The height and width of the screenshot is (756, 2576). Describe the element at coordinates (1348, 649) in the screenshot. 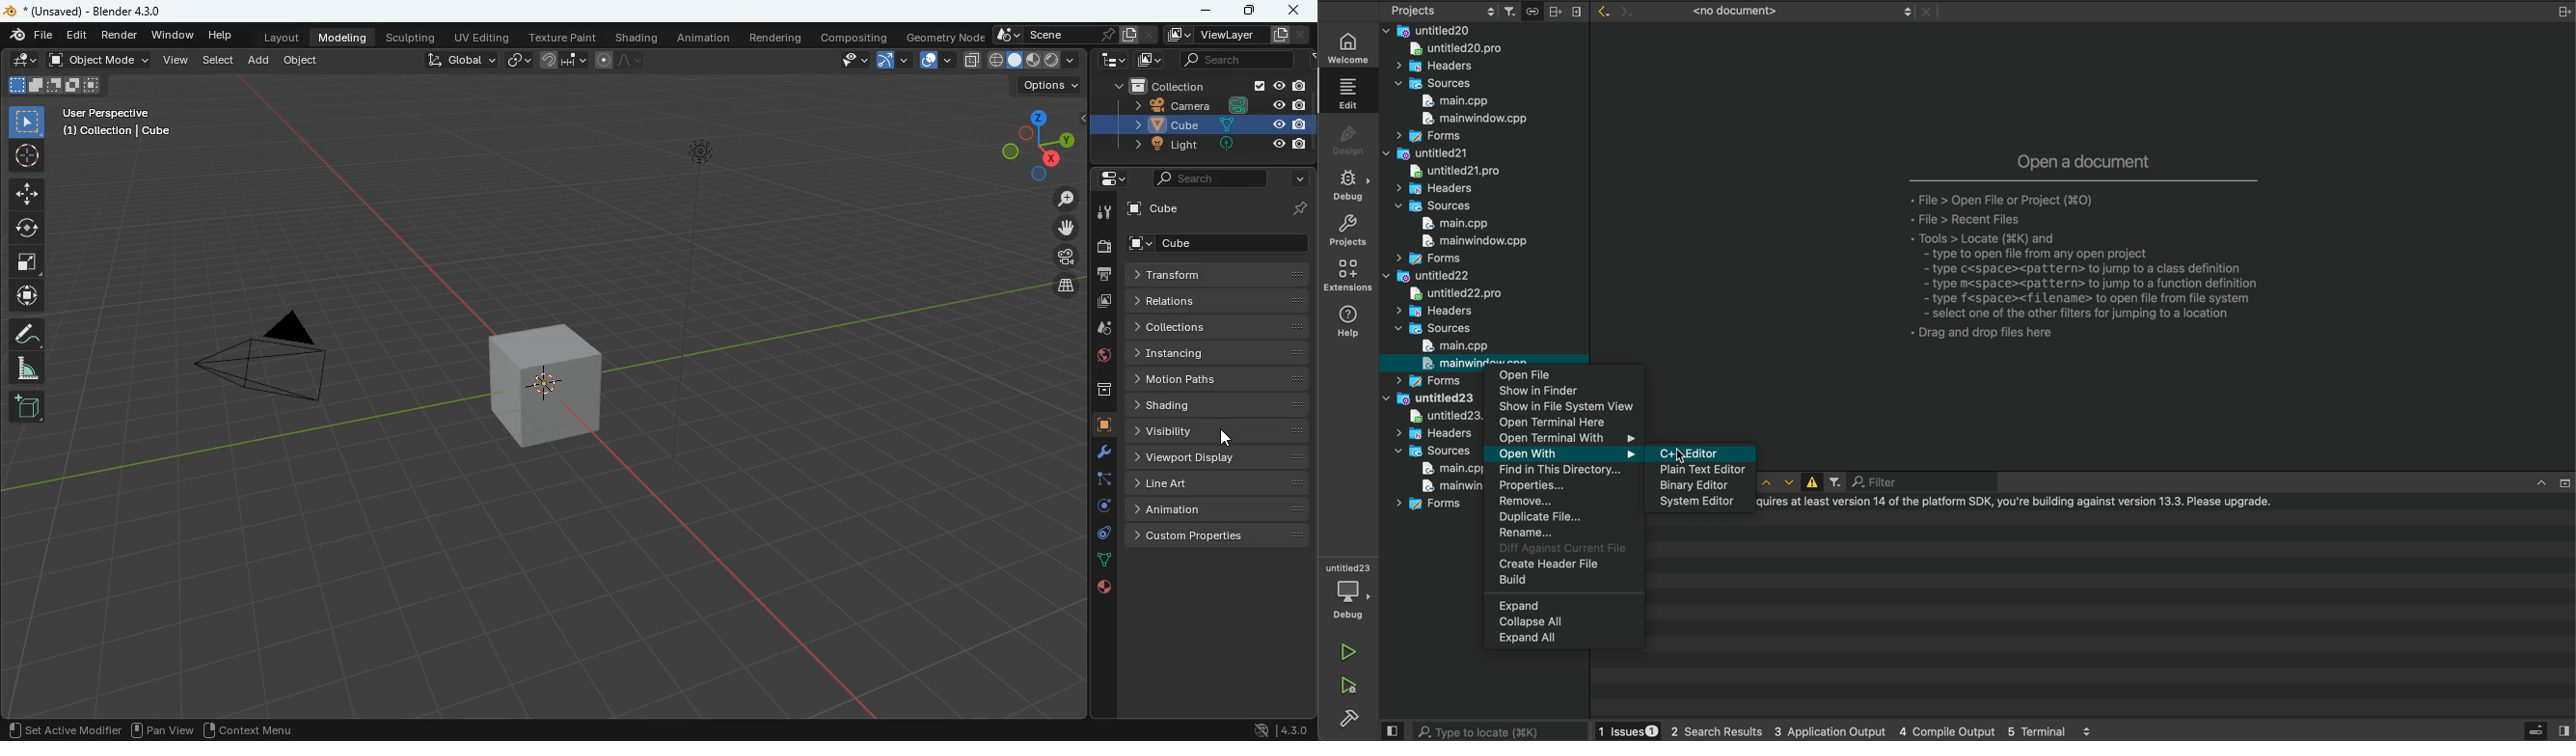

I see `run` at that location.